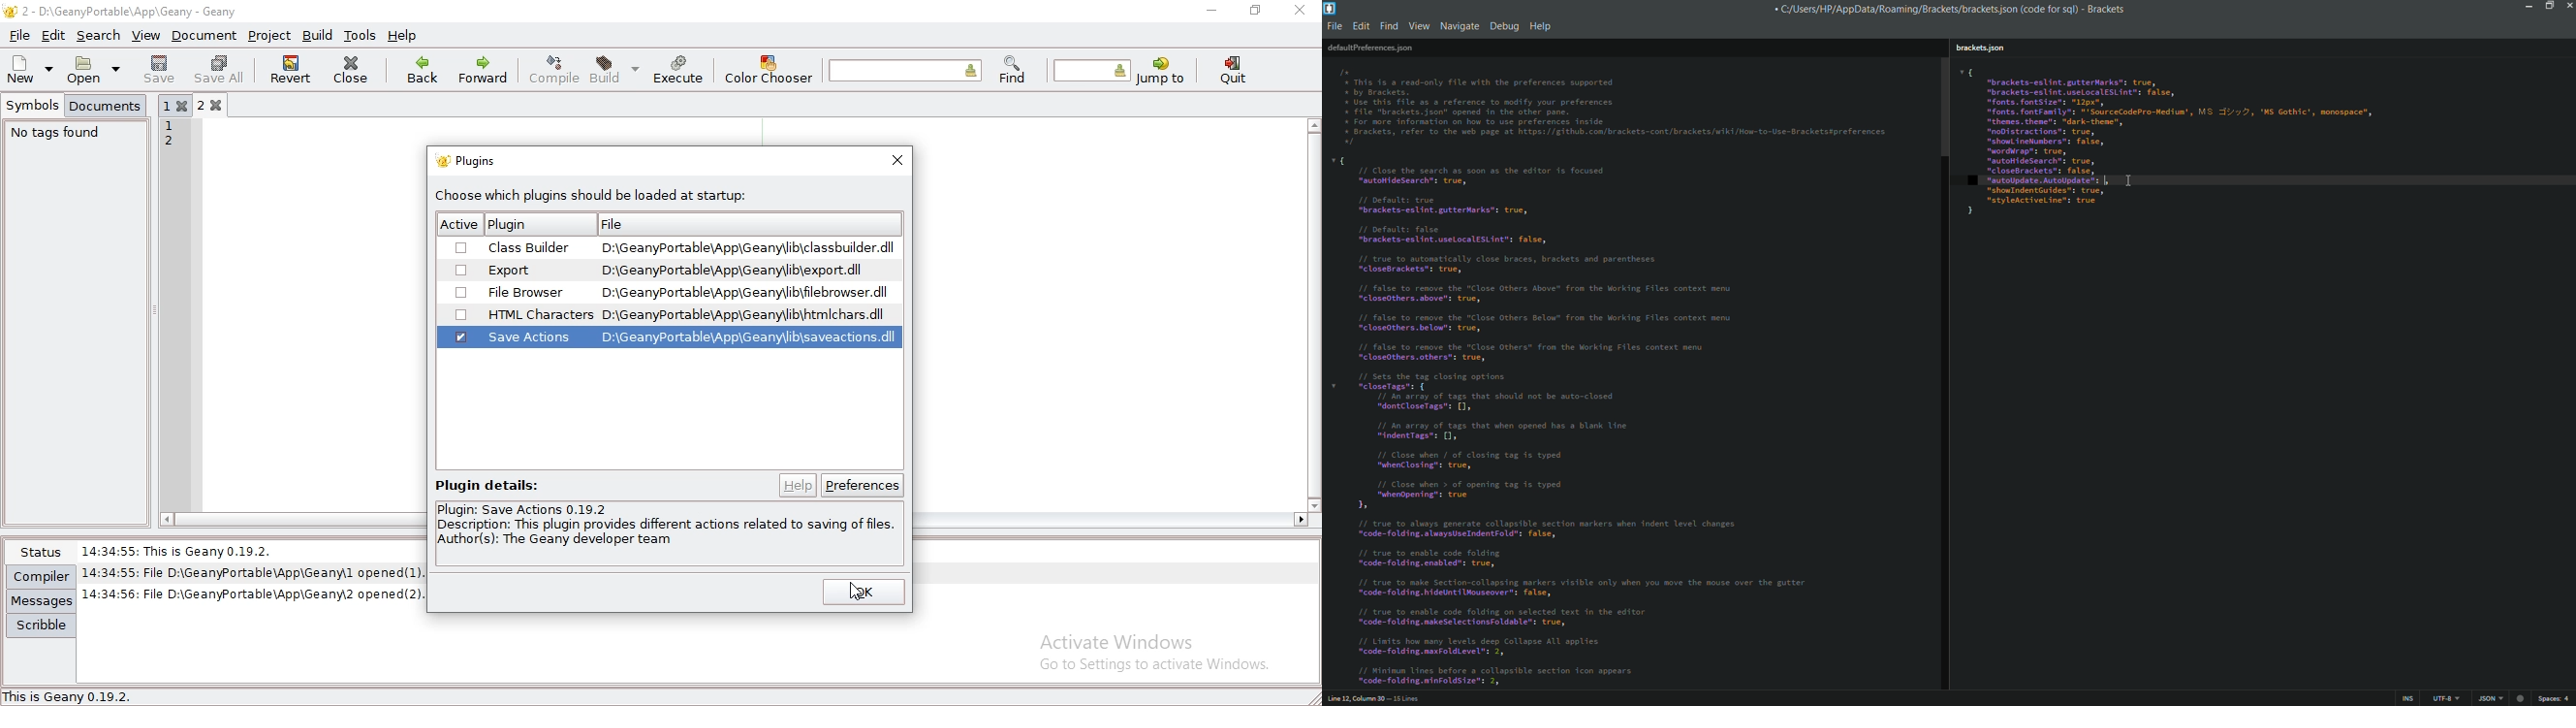 This screenshot has width=2576, height=728. I want to click on view menu, so click(1419, 26).